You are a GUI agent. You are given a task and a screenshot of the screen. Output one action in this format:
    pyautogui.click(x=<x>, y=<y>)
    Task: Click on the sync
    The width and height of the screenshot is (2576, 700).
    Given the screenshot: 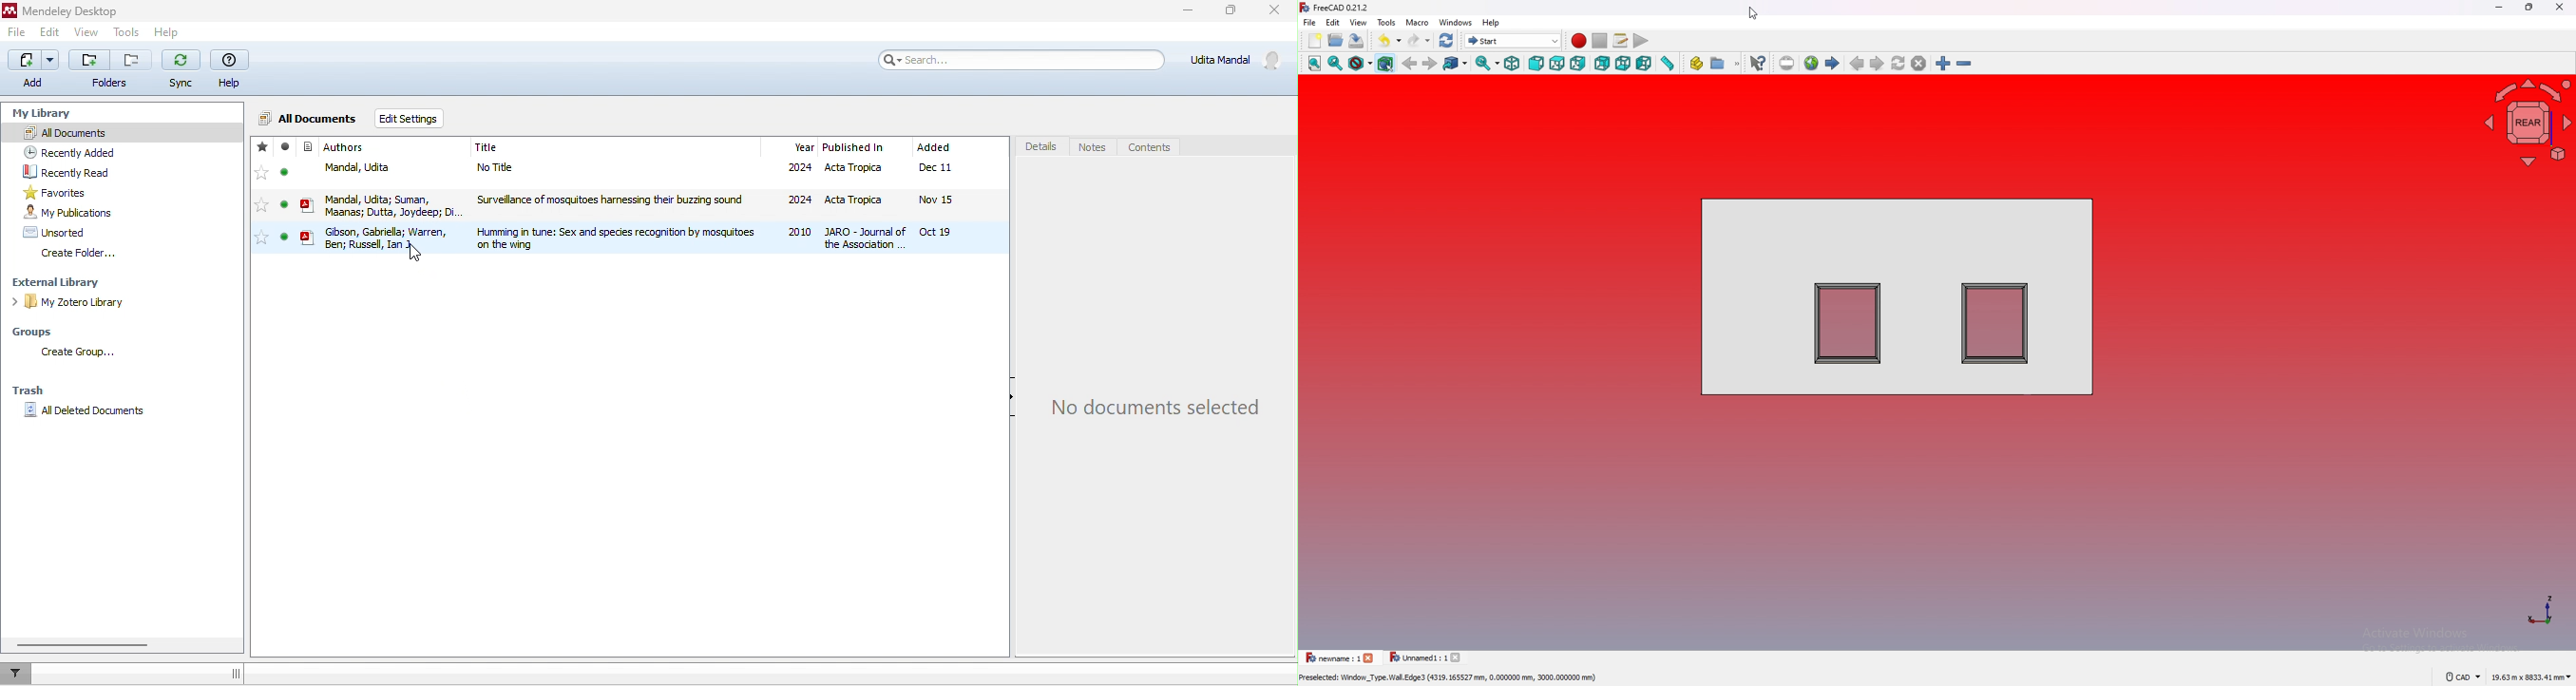 What is the action you would take?
    pyautogui.click(x=179, y=68)
    